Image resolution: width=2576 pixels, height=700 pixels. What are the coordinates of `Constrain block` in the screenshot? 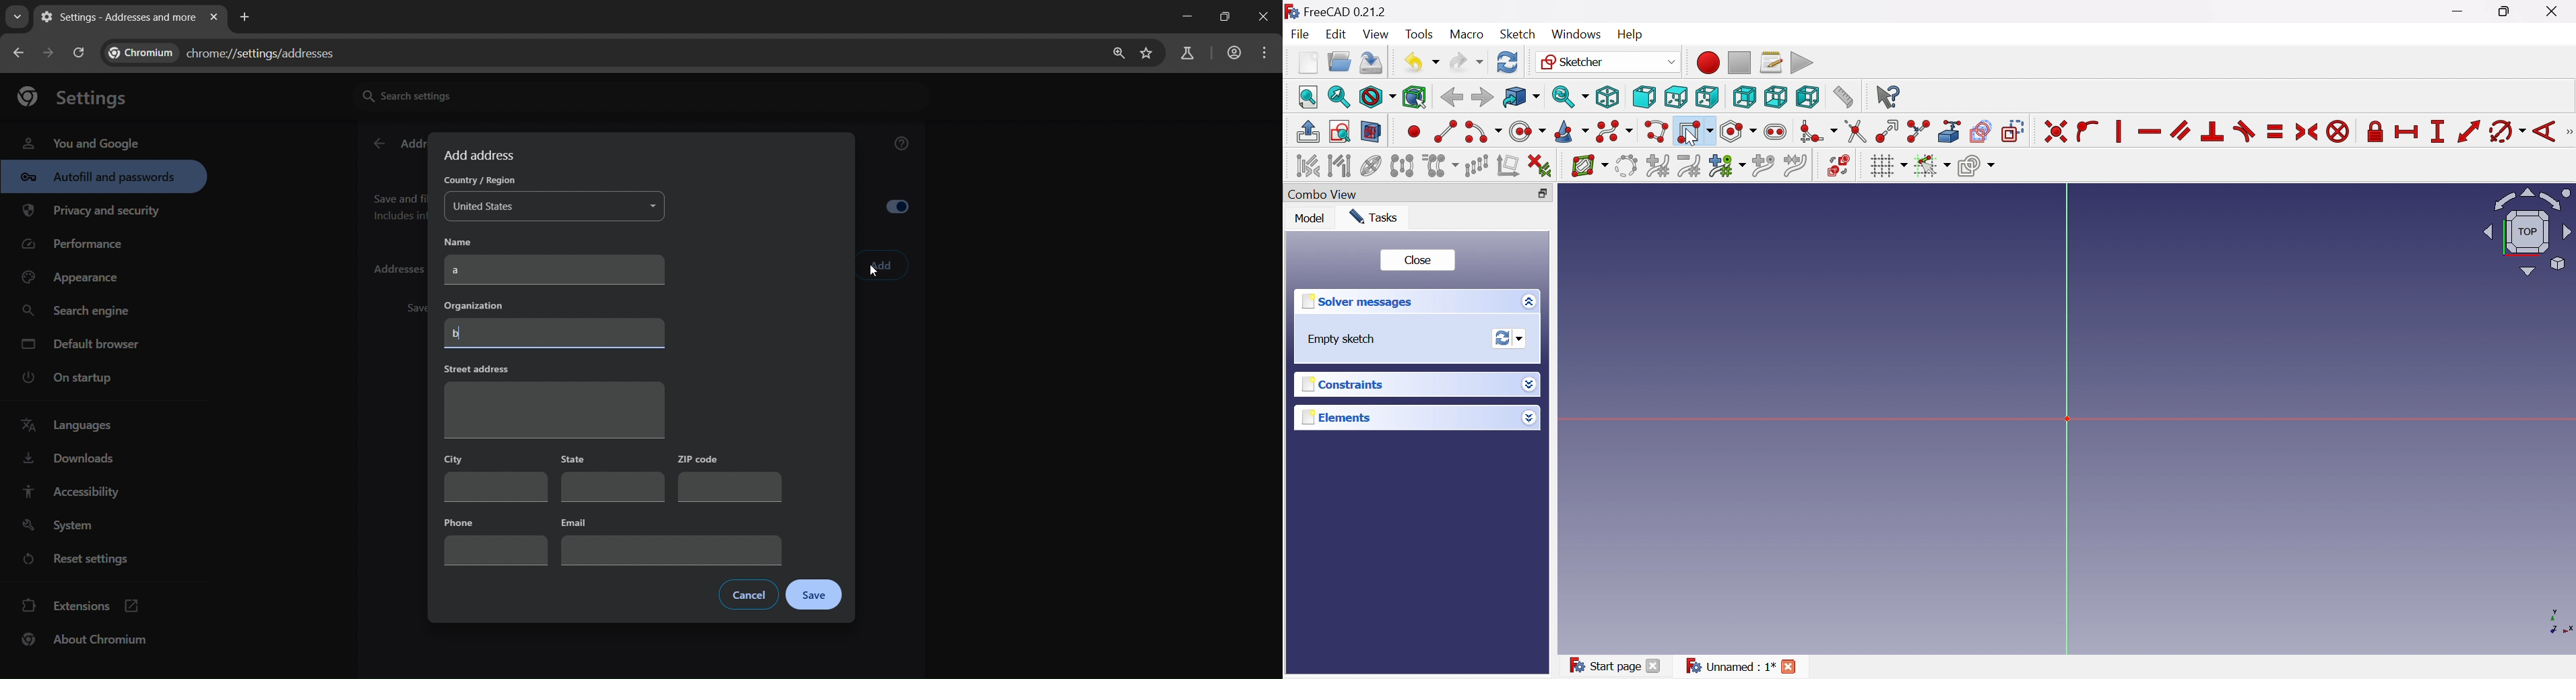 It's located at (2338, 133).